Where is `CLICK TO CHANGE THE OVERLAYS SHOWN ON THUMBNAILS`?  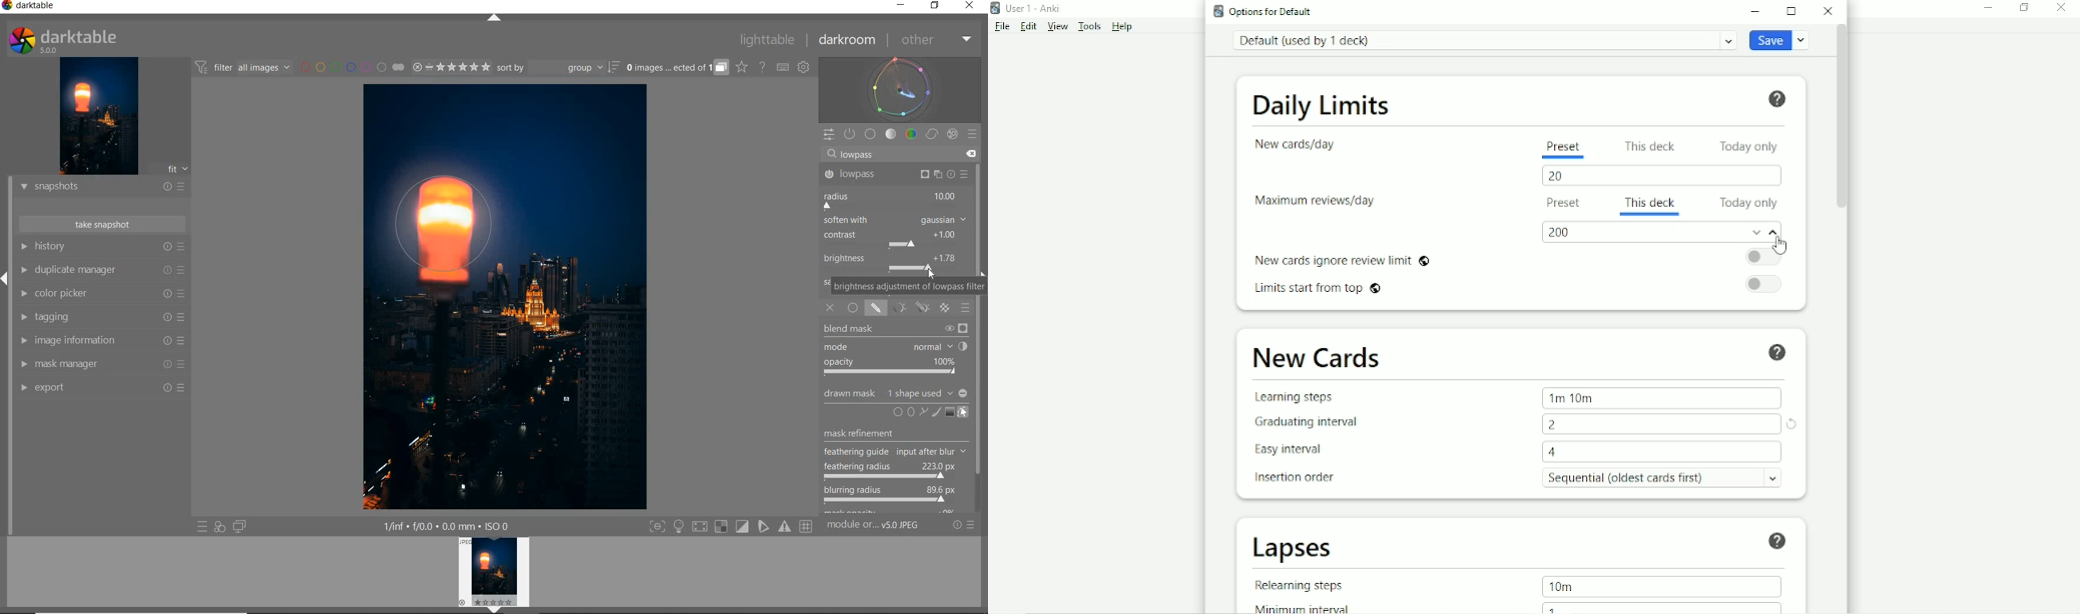
CLICK TO CHANGE THE OVERLAYS SHOWN ON THUMBNAILS is located at coordinates (741, 68).